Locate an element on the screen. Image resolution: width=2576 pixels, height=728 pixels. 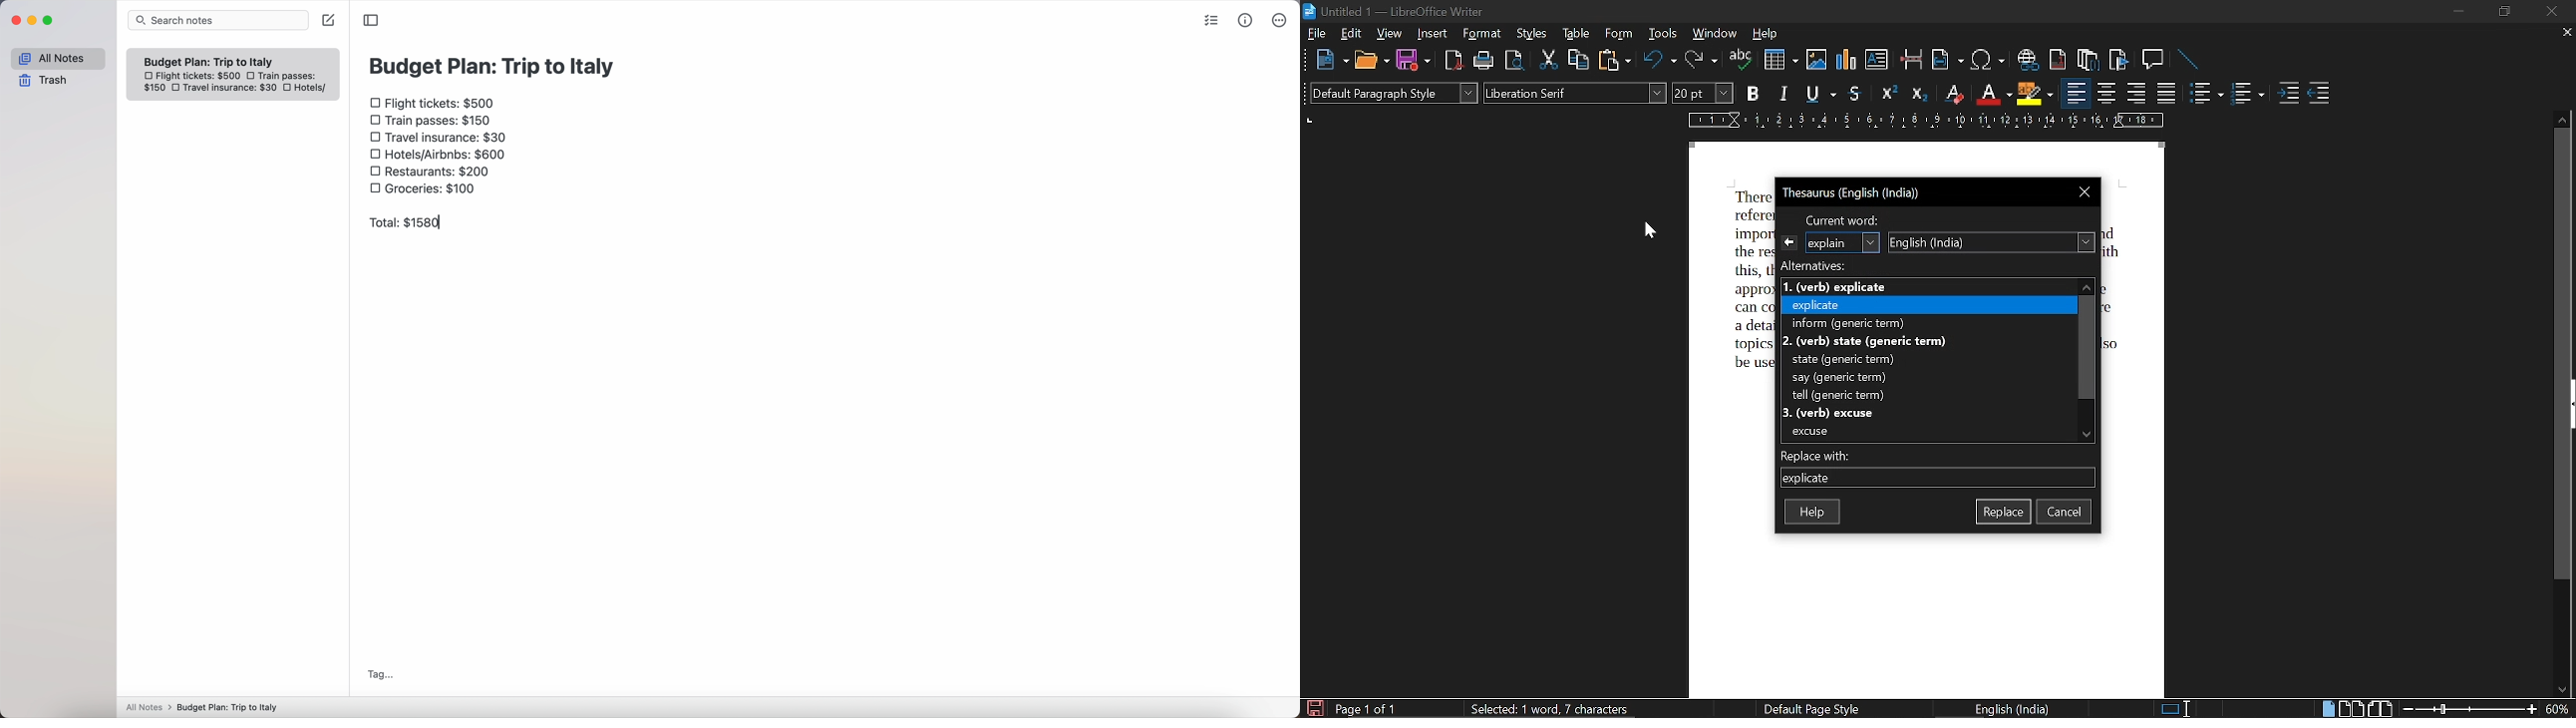
help is located at coordinates (1763, 34).